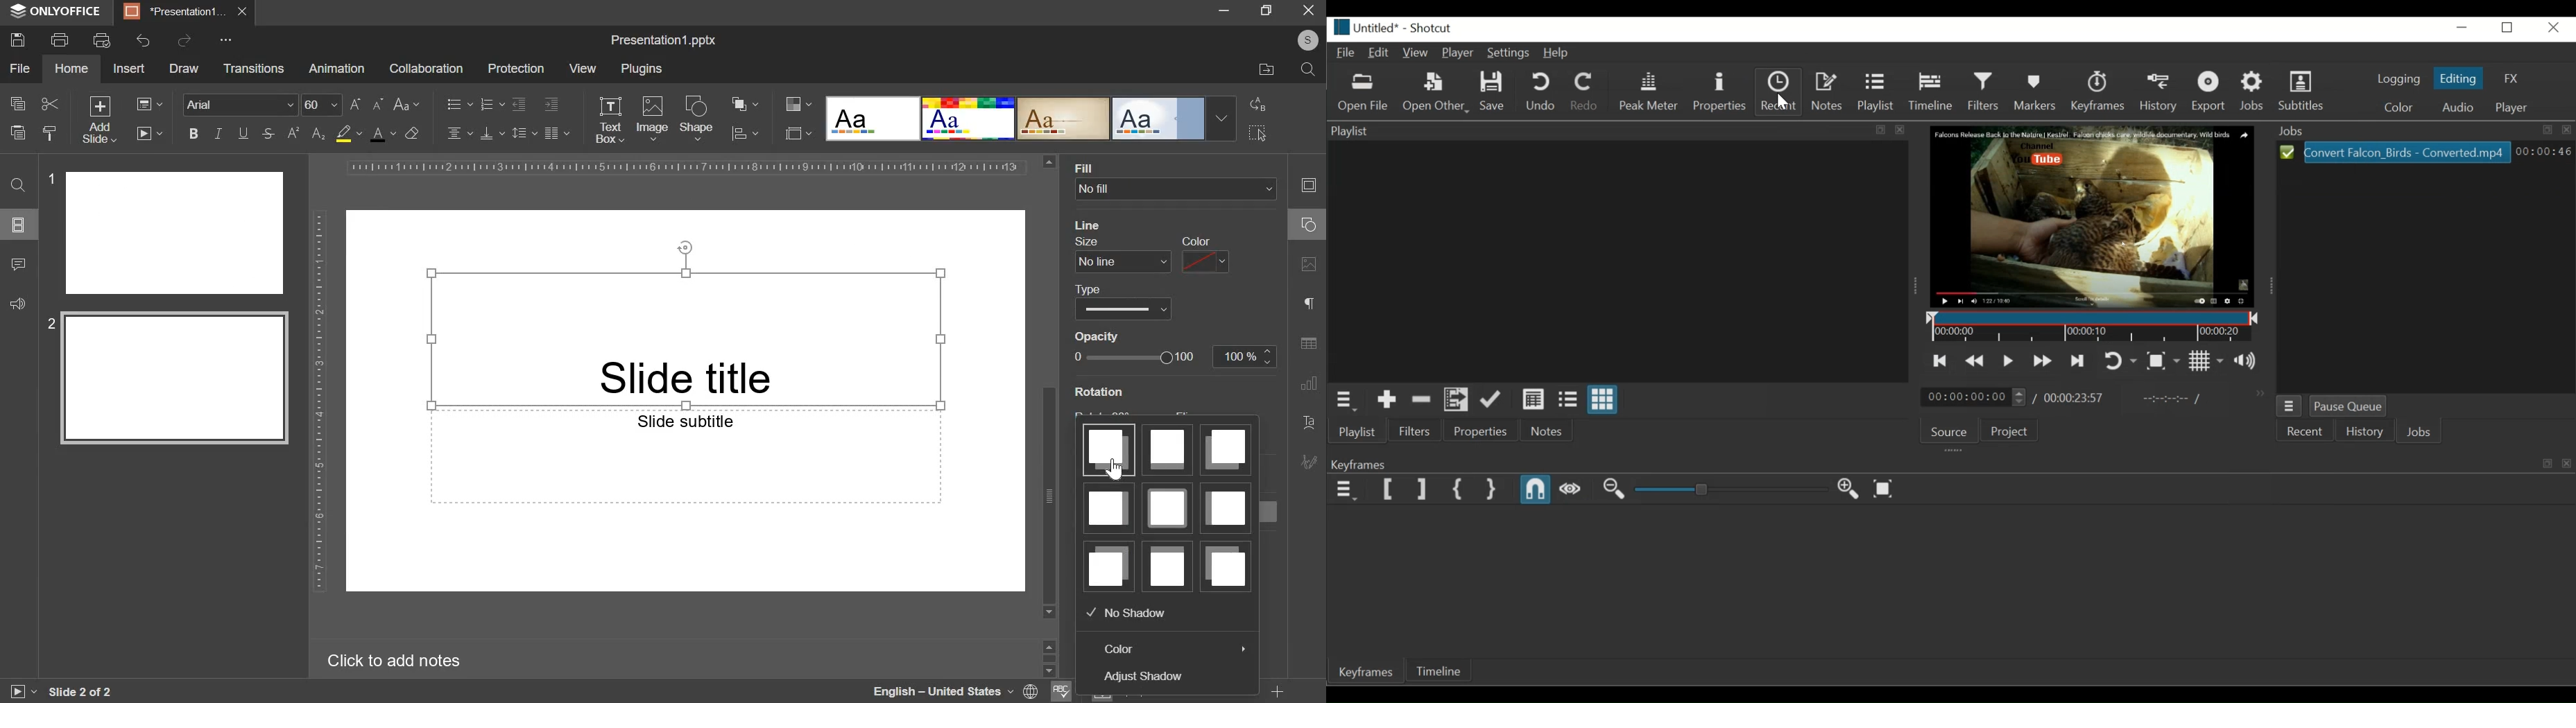  Describe the element at coordinates (2509, 79) in the screenshot. I see `FX` at that location.